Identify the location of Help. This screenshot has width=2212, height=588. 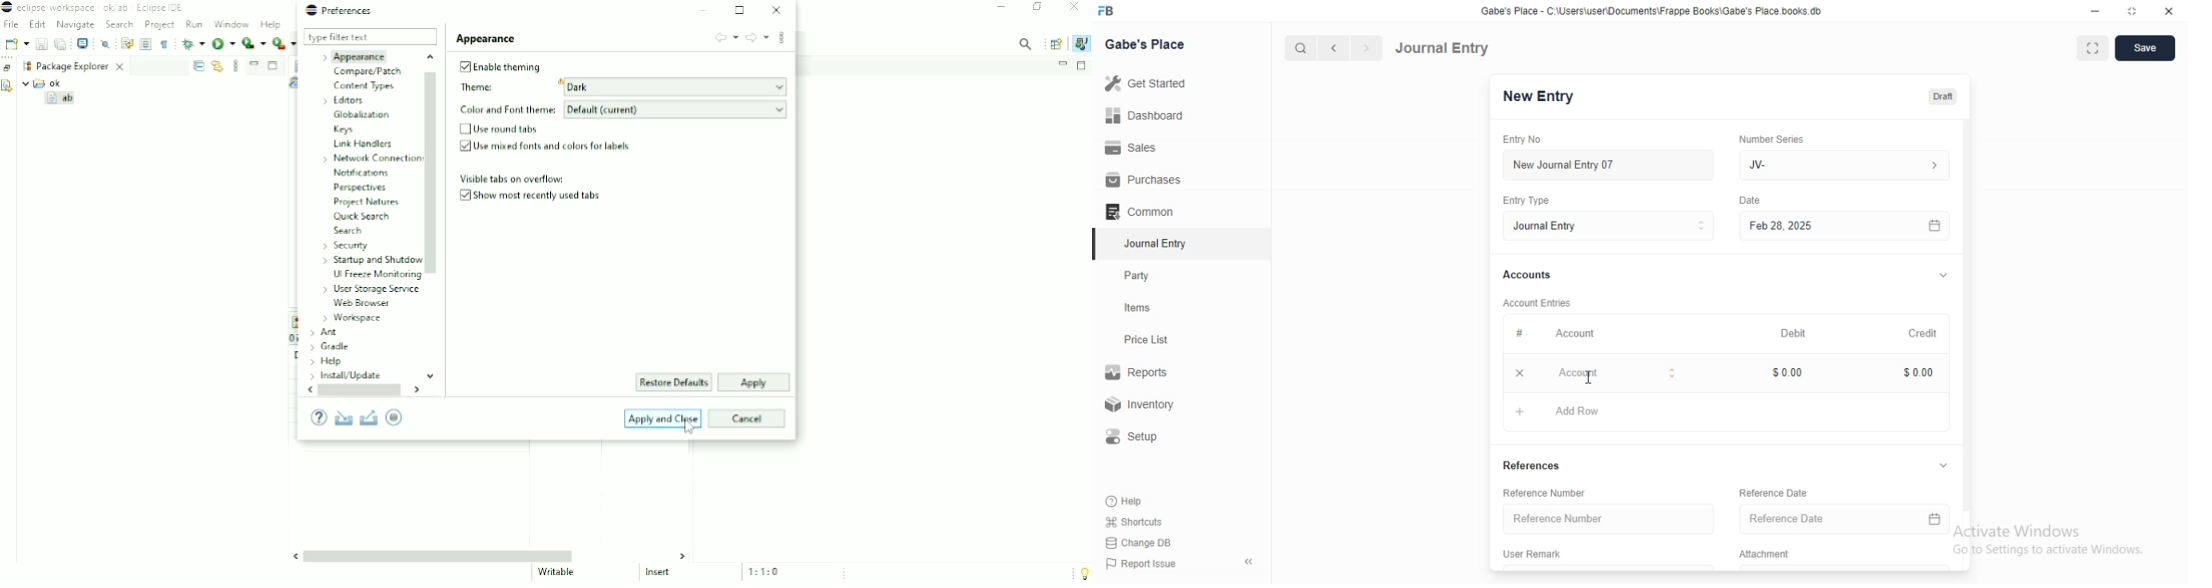
(1127, 501).